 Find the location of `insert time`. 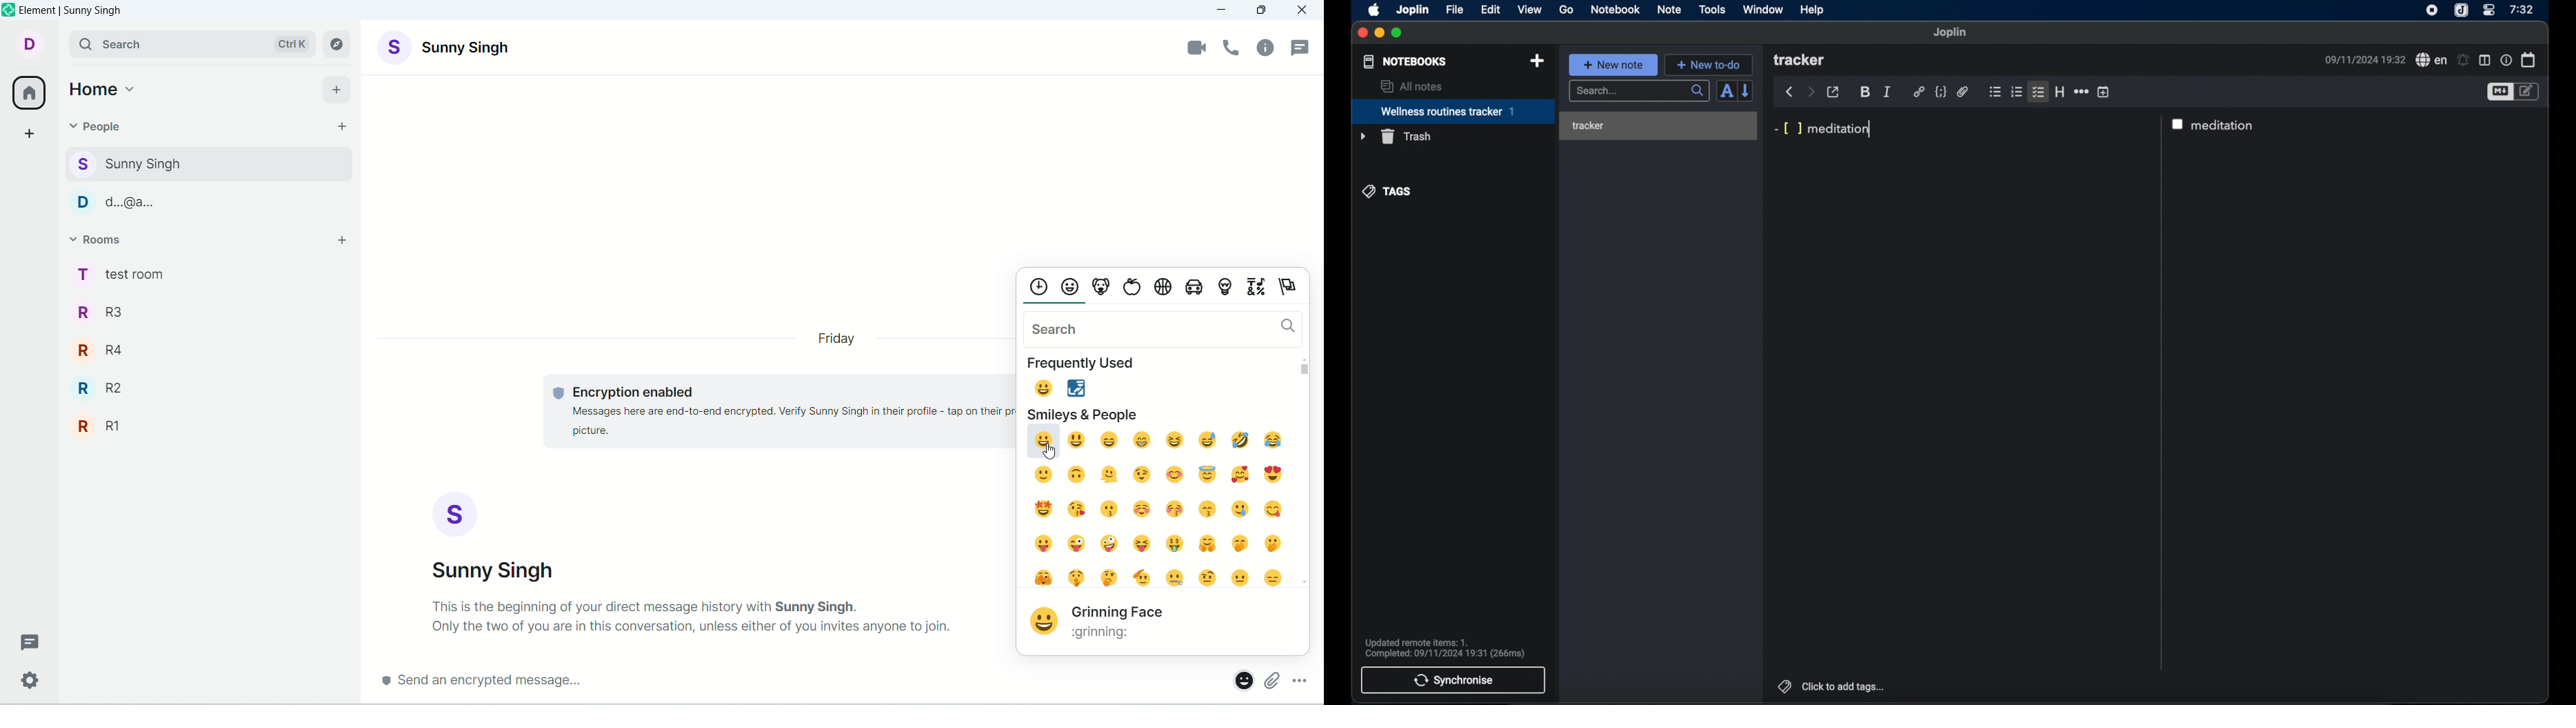

insert time is located at coordinates (2104, 91).